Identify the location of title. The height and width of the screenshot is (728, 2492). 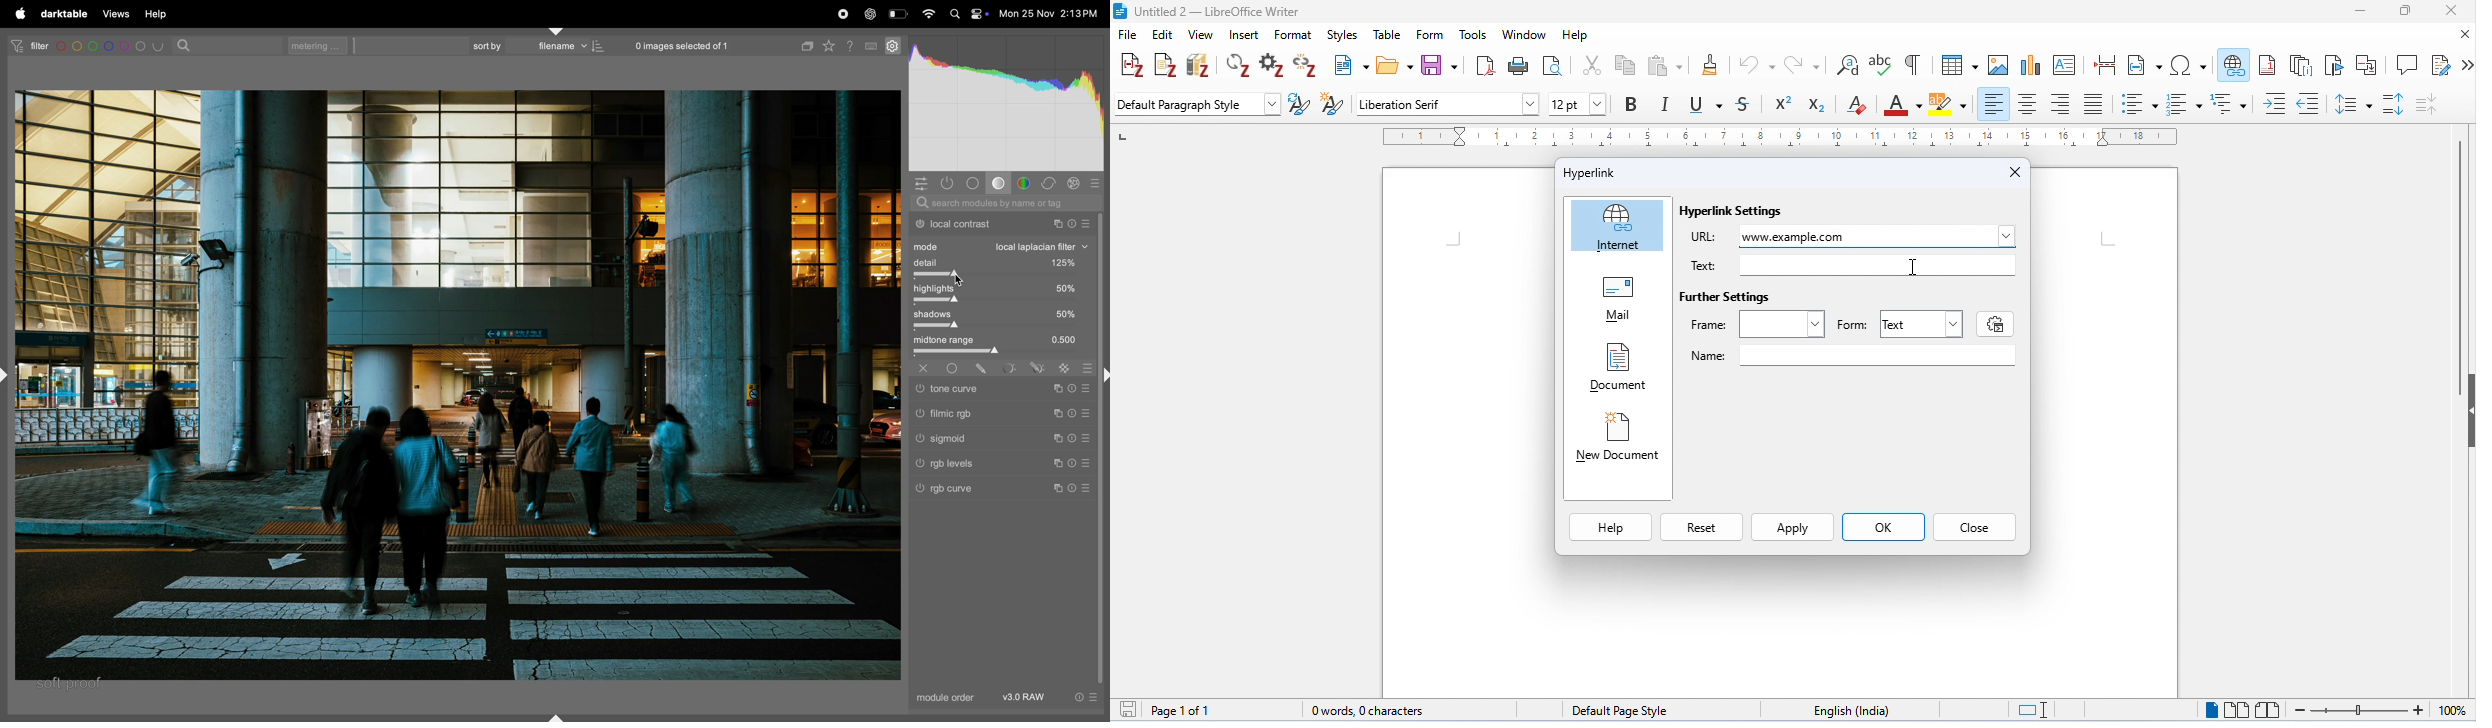
(1208, 12).